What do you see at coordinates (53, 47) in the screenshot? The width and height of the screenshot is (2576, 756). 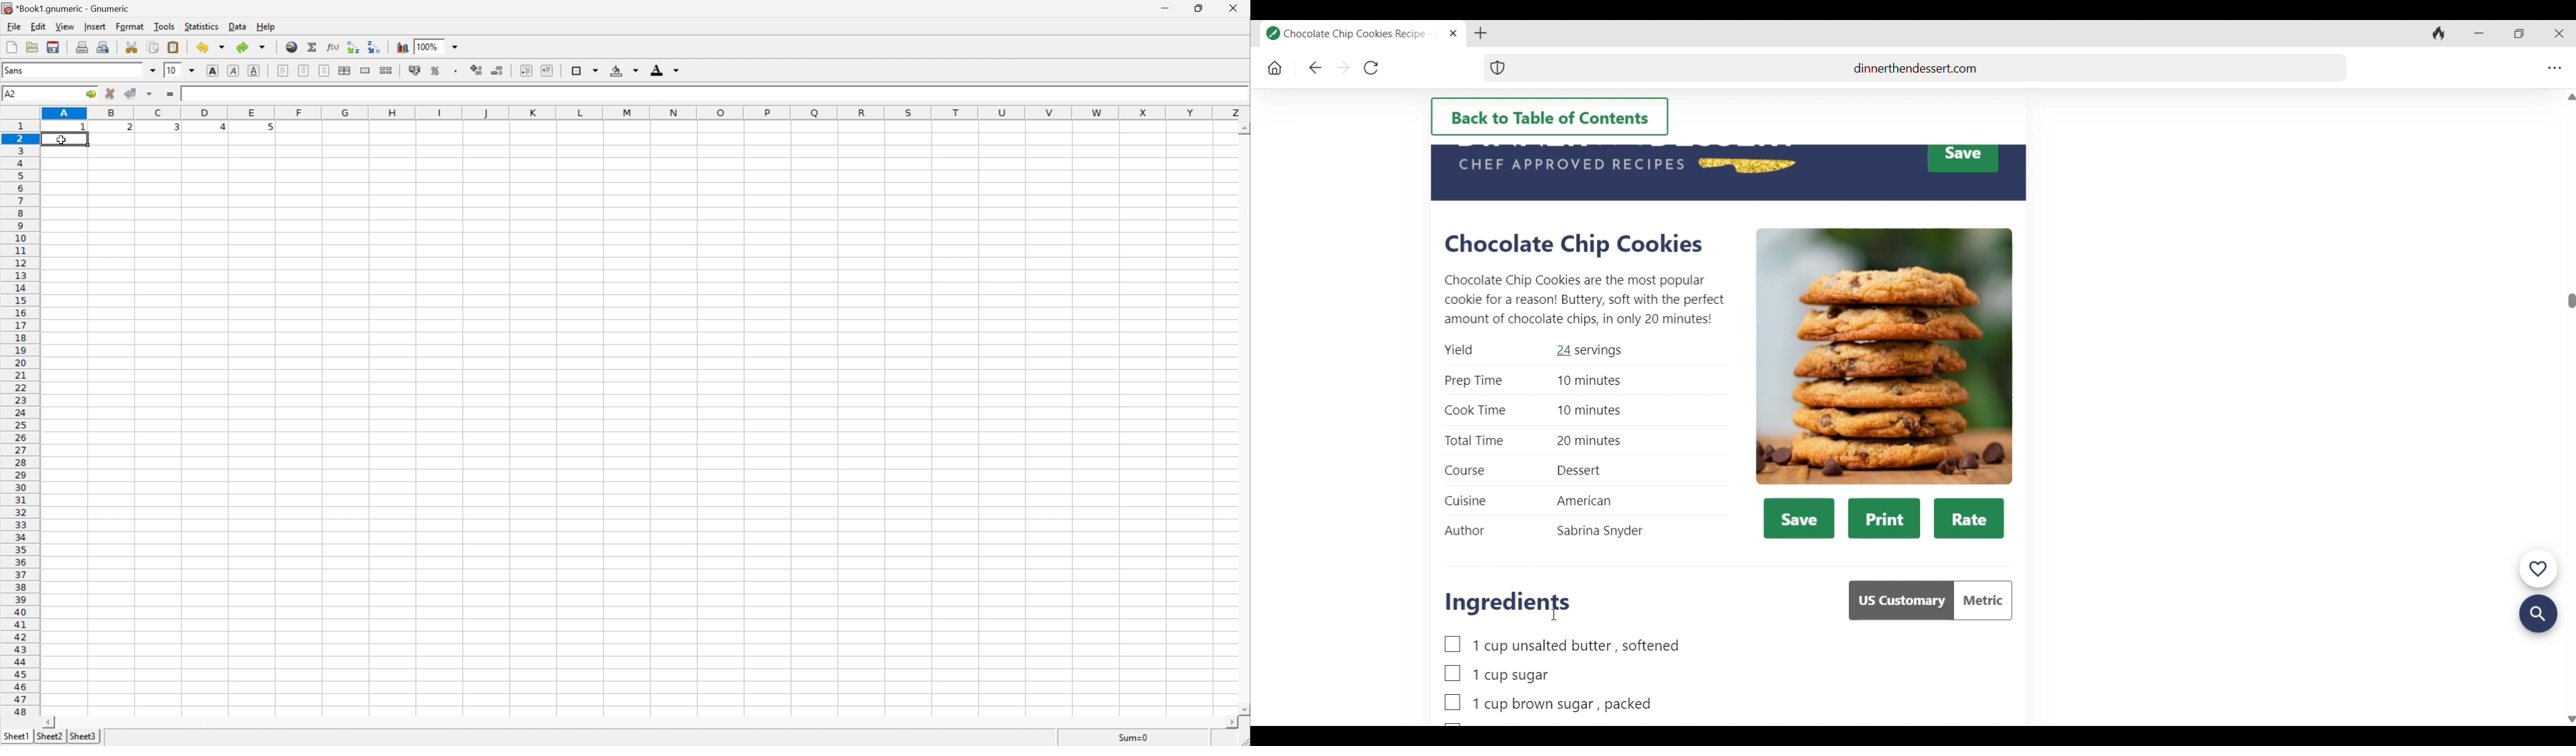 I see `save current workbook` at bounding box center [53, 47].